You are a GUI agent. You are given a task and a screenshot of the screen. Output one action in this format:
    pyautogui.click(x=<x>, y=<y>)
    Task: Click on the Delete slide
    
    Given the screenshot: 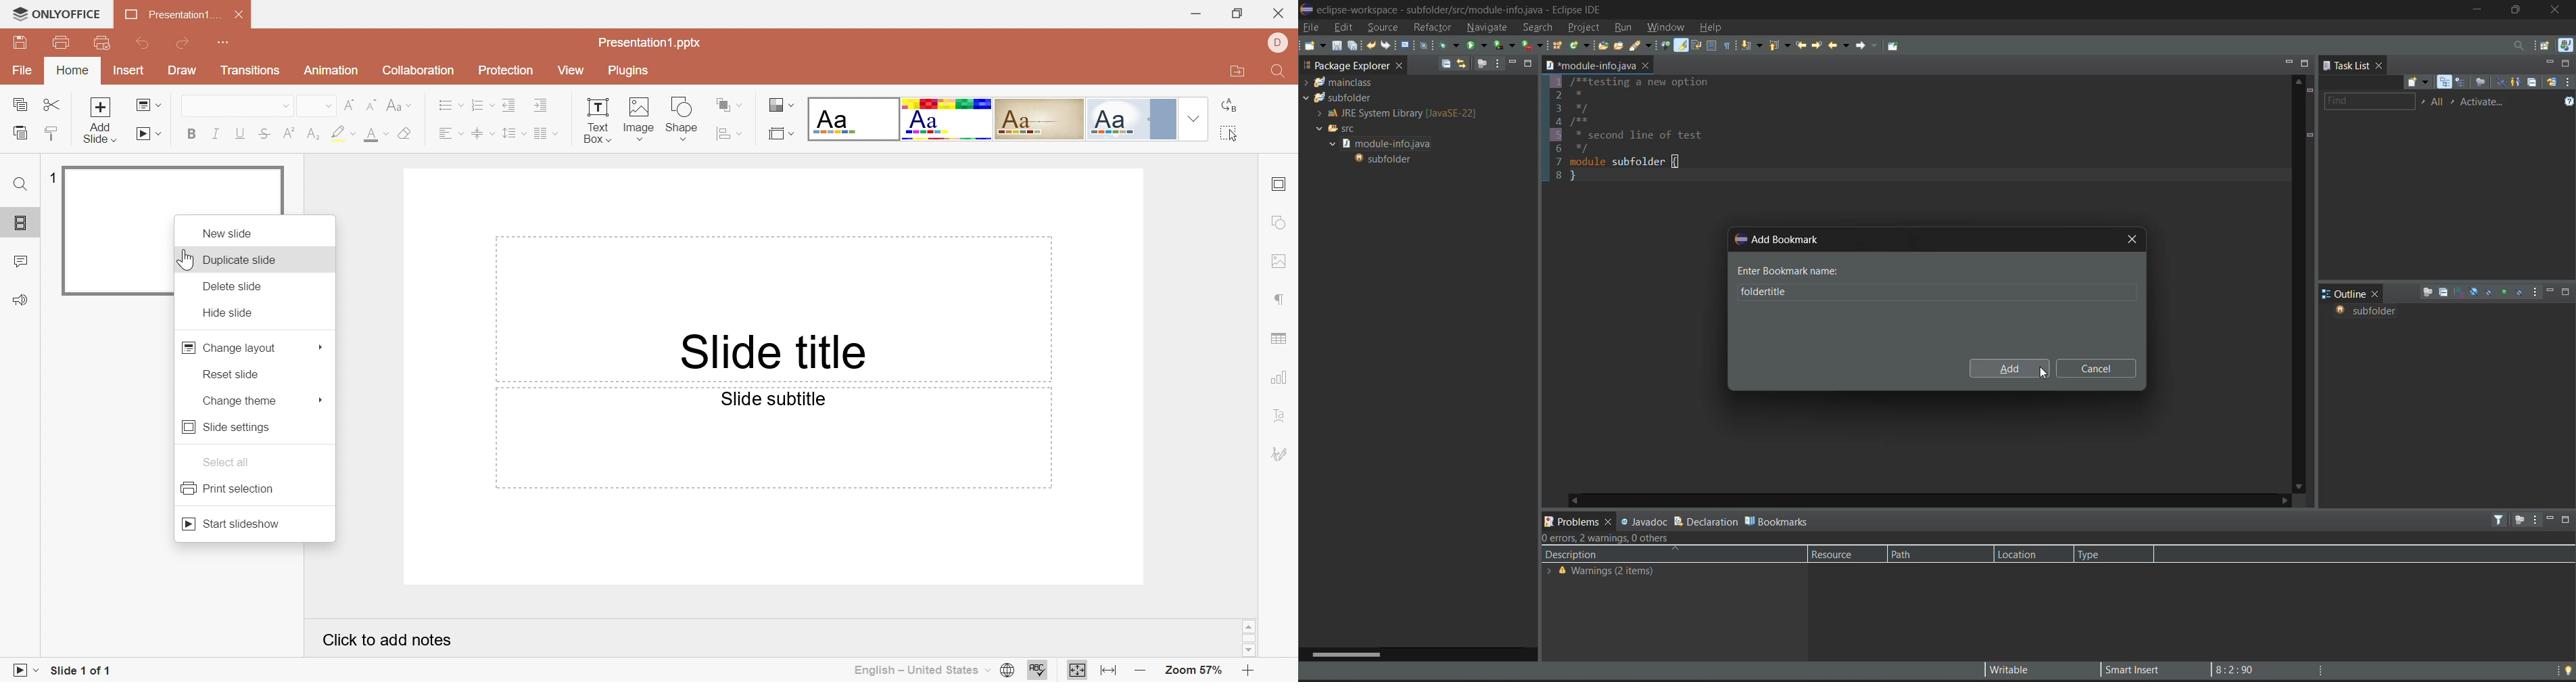 What is the action you would take?
    pyautogui.click(x=233, y=286)
    